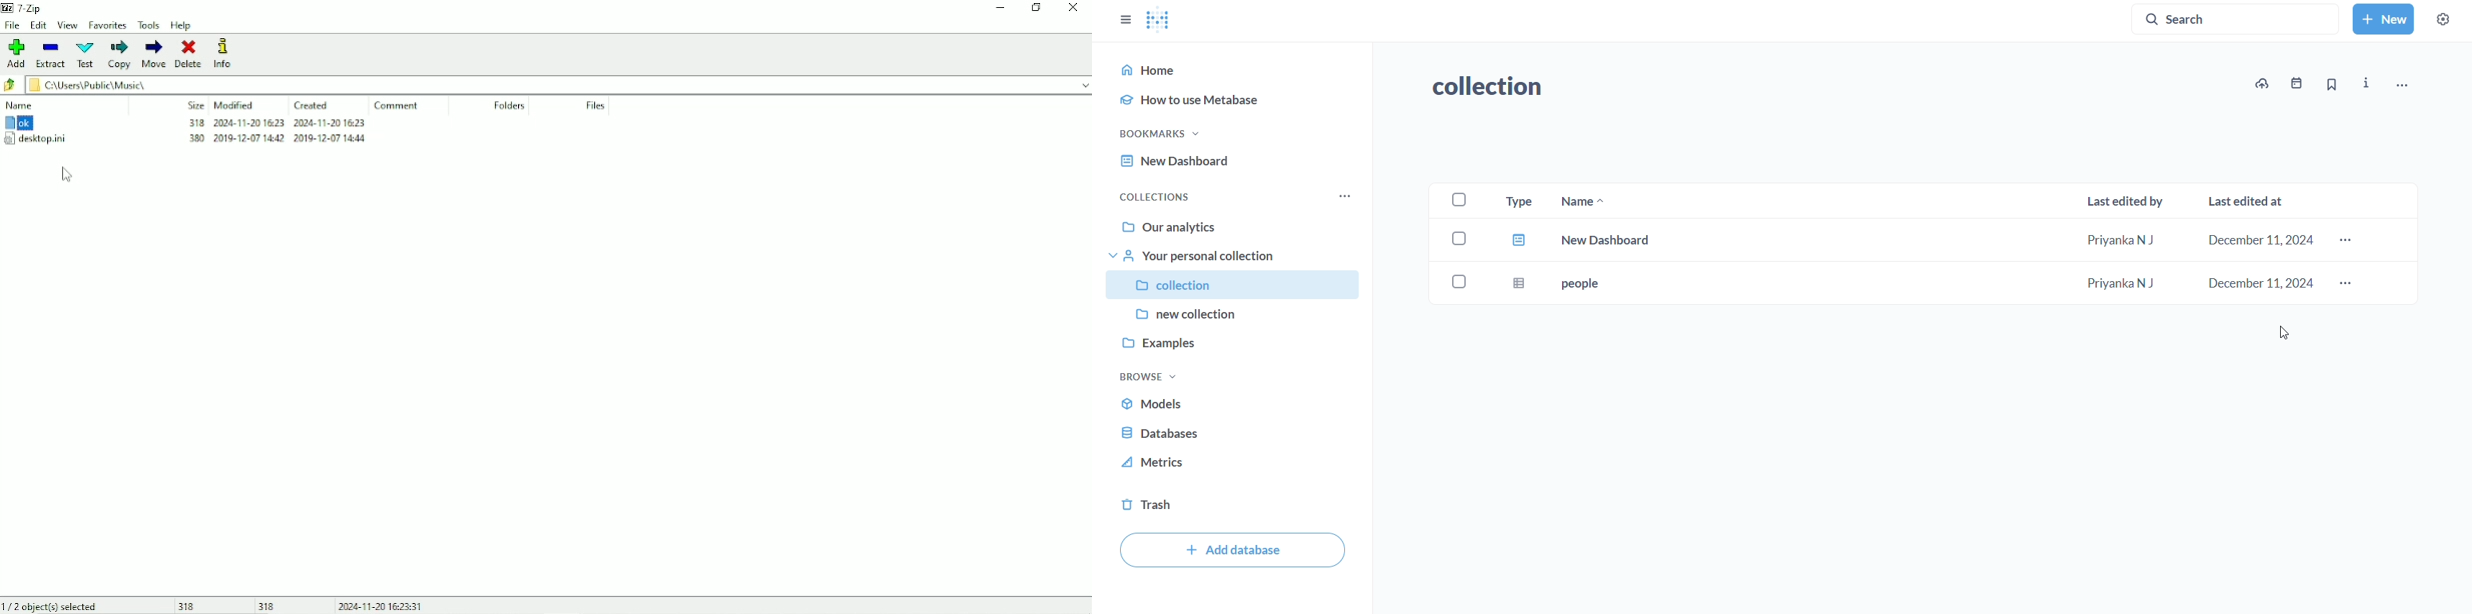 The width and height of the screenshot is (2492, 616). What do you see at coordinates (1226, 344) in the screenshot?
I see `examples` at bounding box center [1226, 344].